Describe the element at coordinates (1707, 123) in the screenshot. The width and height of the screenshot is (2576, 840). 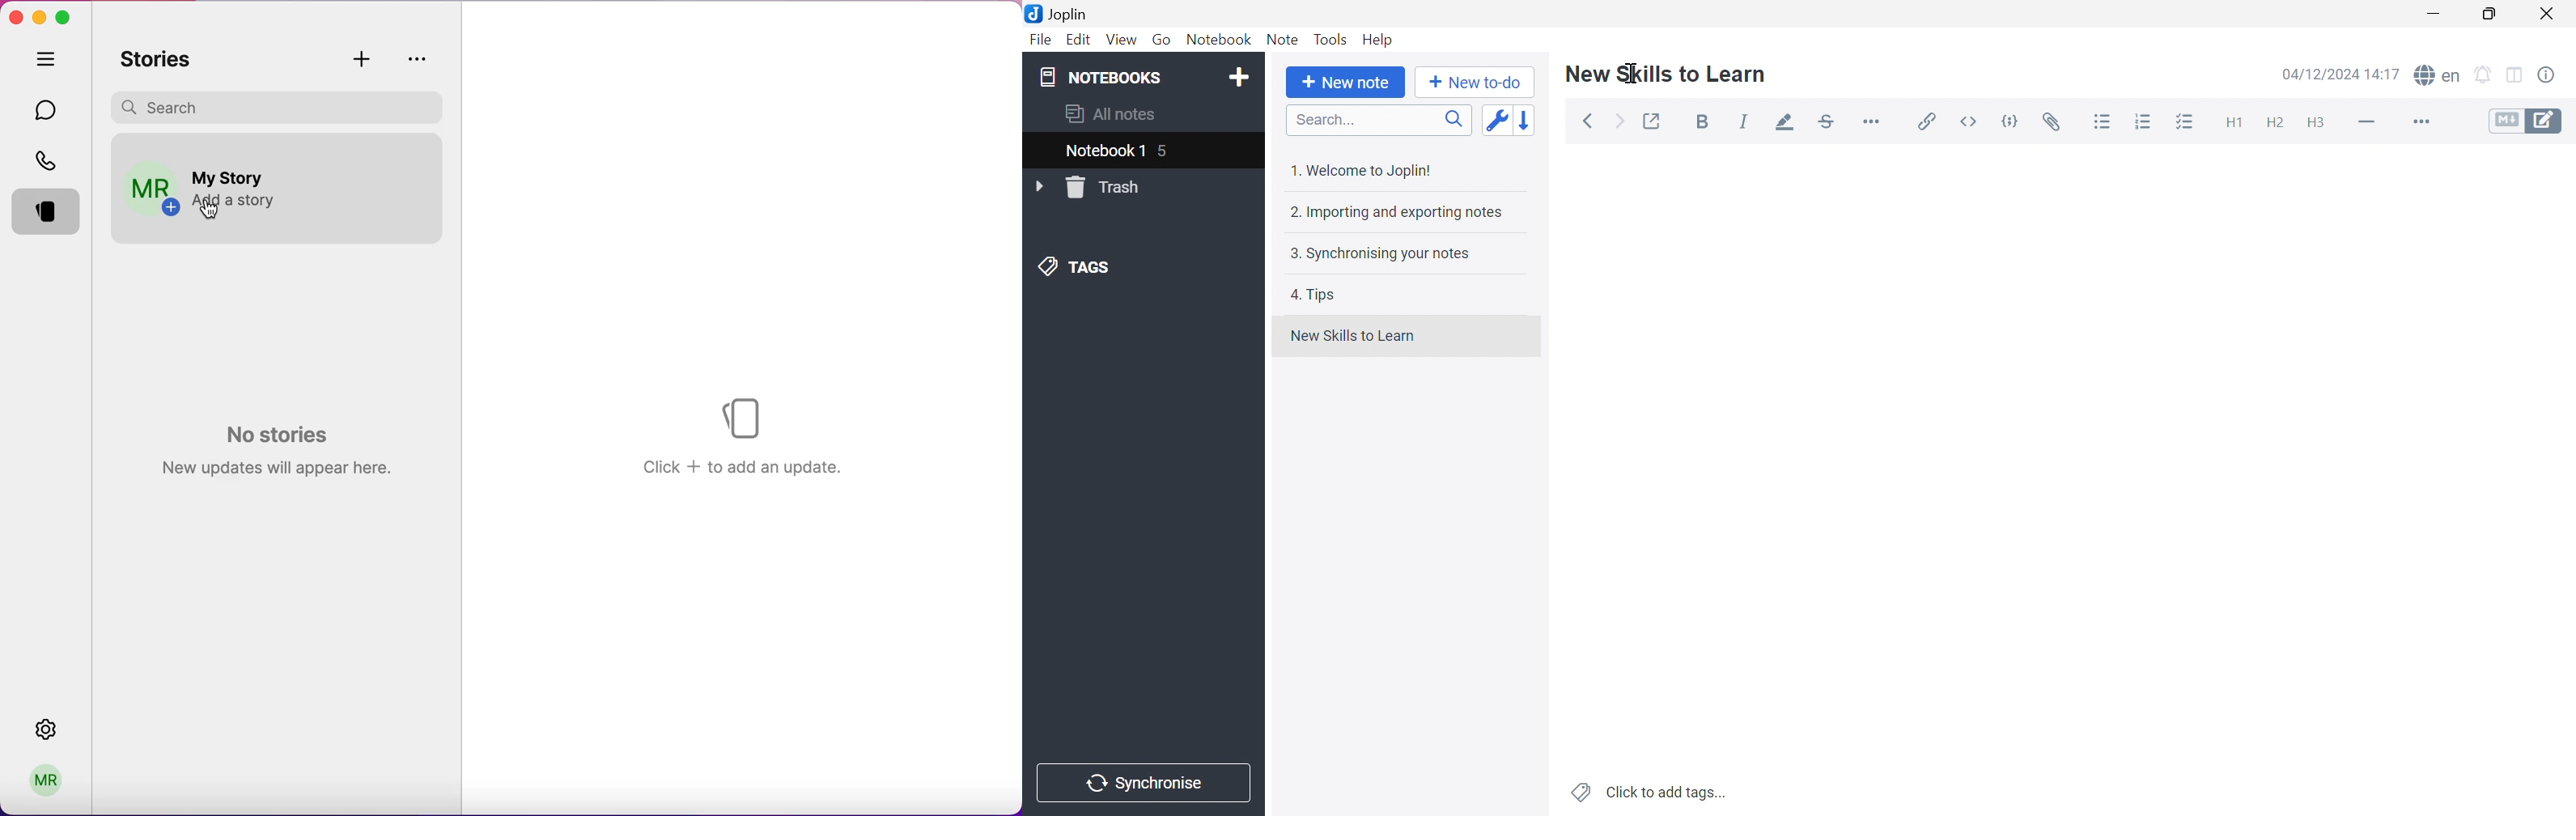
I see `Bold` at that location.